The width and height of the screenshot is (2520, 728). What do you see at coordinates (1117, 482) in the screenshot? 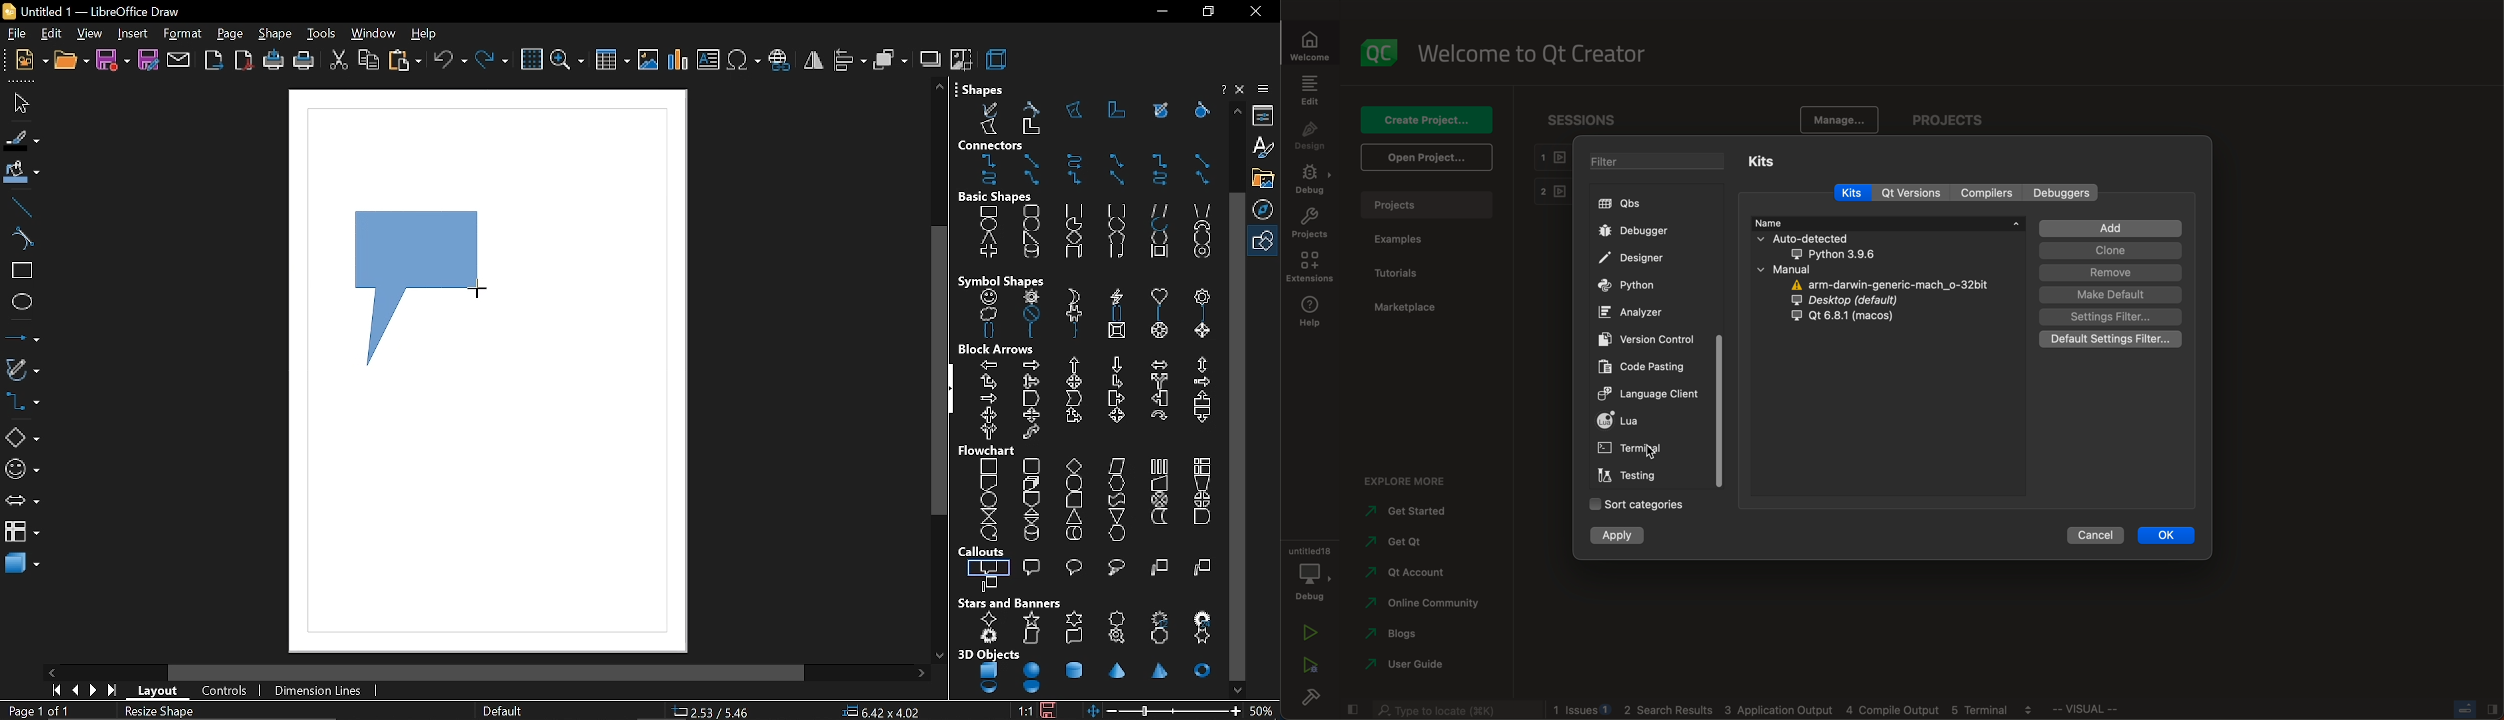
I see `preparation` at bounding box center [1117, 482].